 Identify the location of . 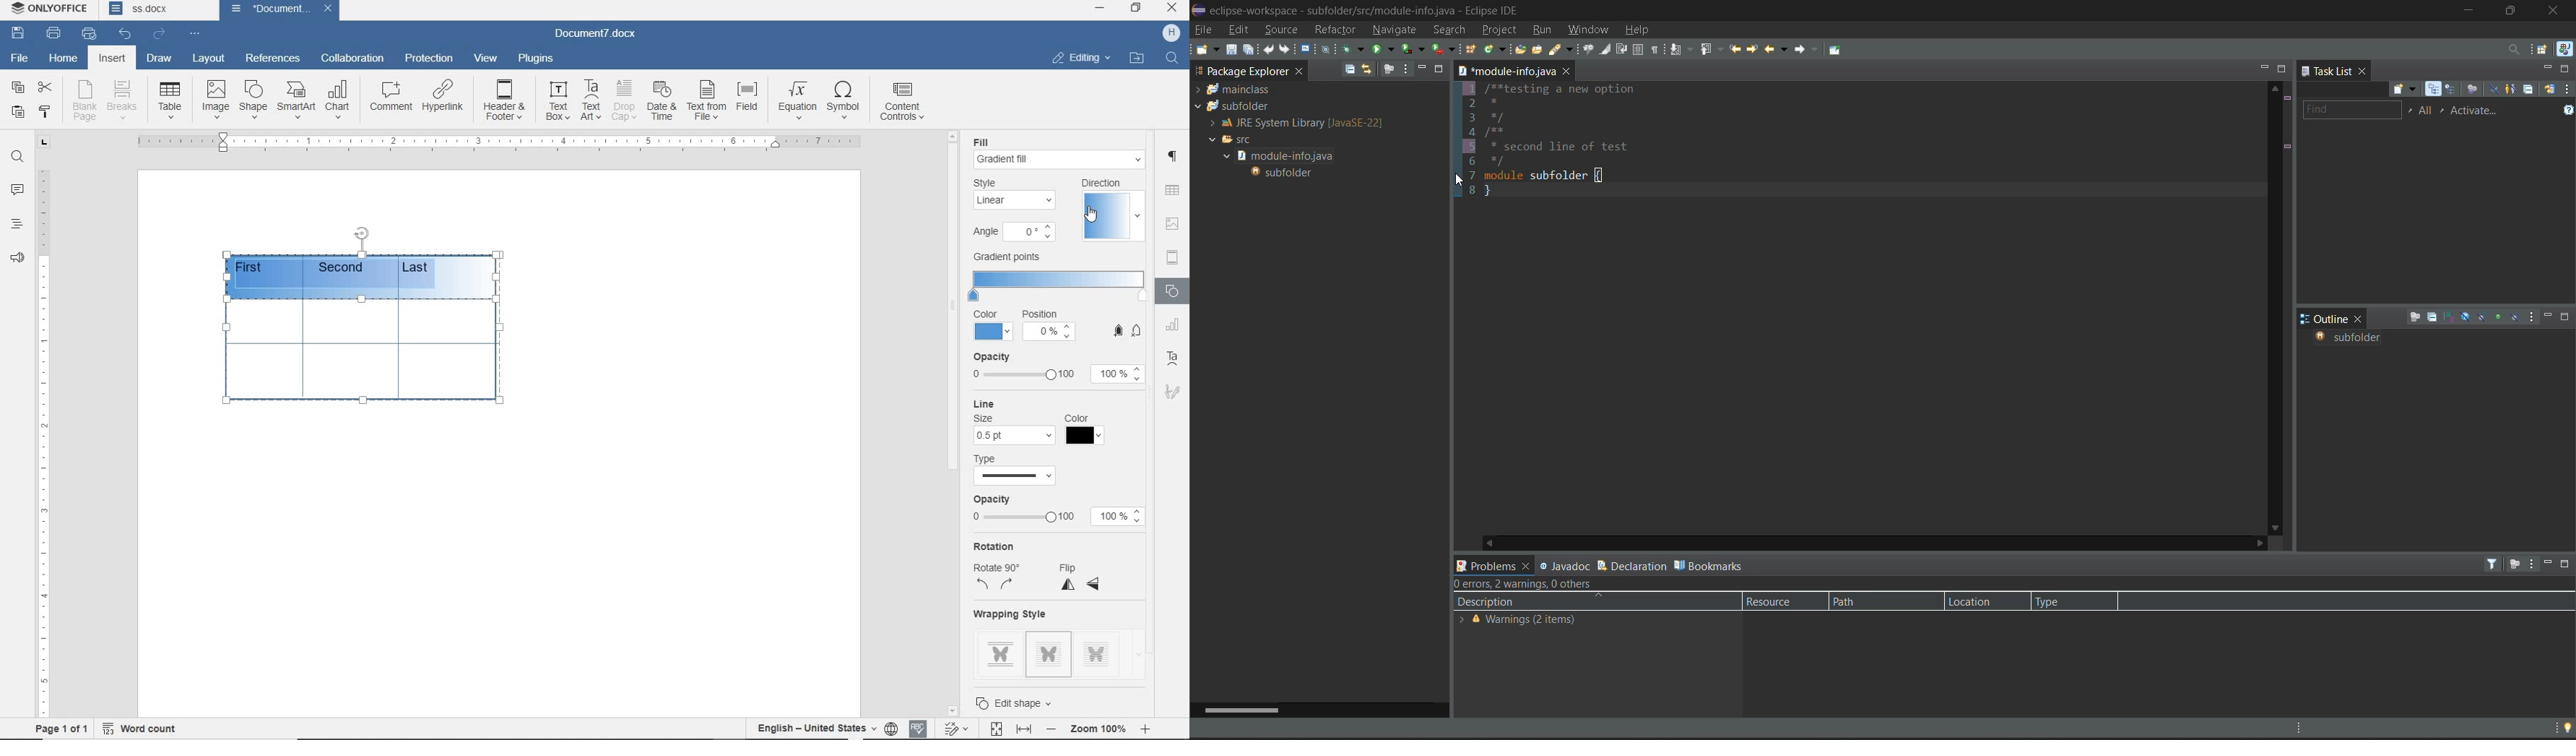
(1569, 72).